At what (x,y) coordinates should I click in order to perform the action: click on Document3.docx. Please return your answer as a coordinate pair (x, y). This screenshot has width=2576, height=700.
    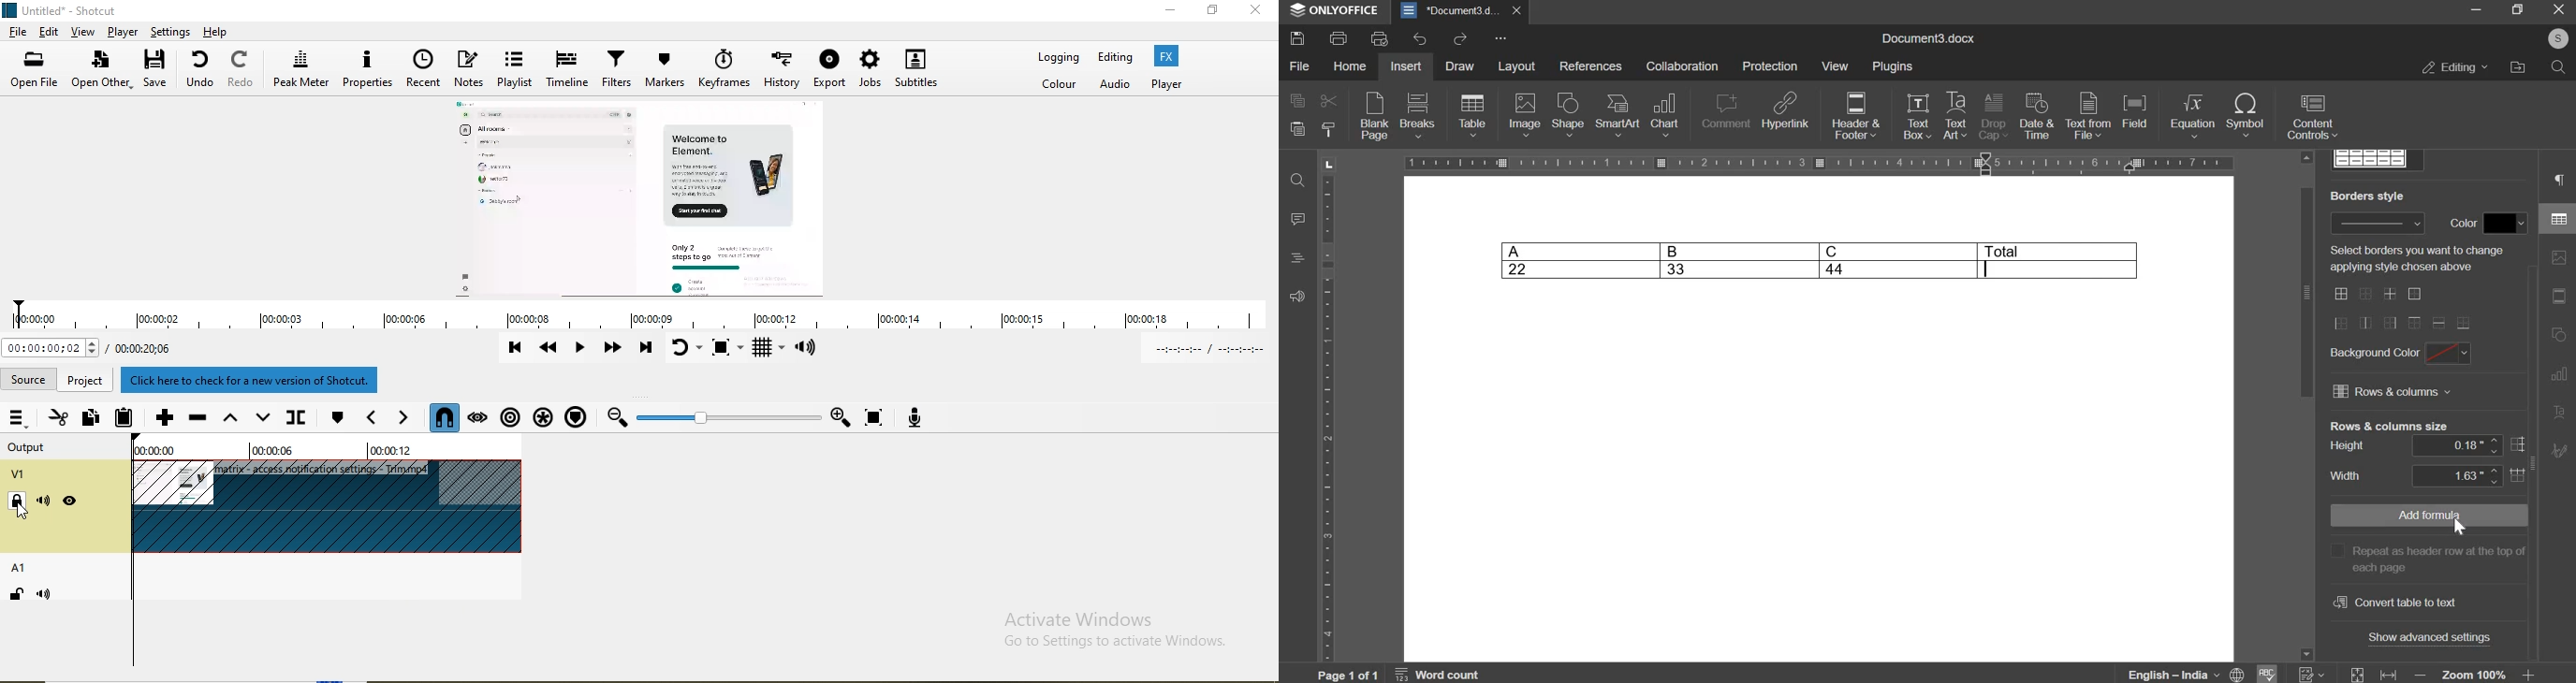
    Looking at the image, I should click on (1927, 39).